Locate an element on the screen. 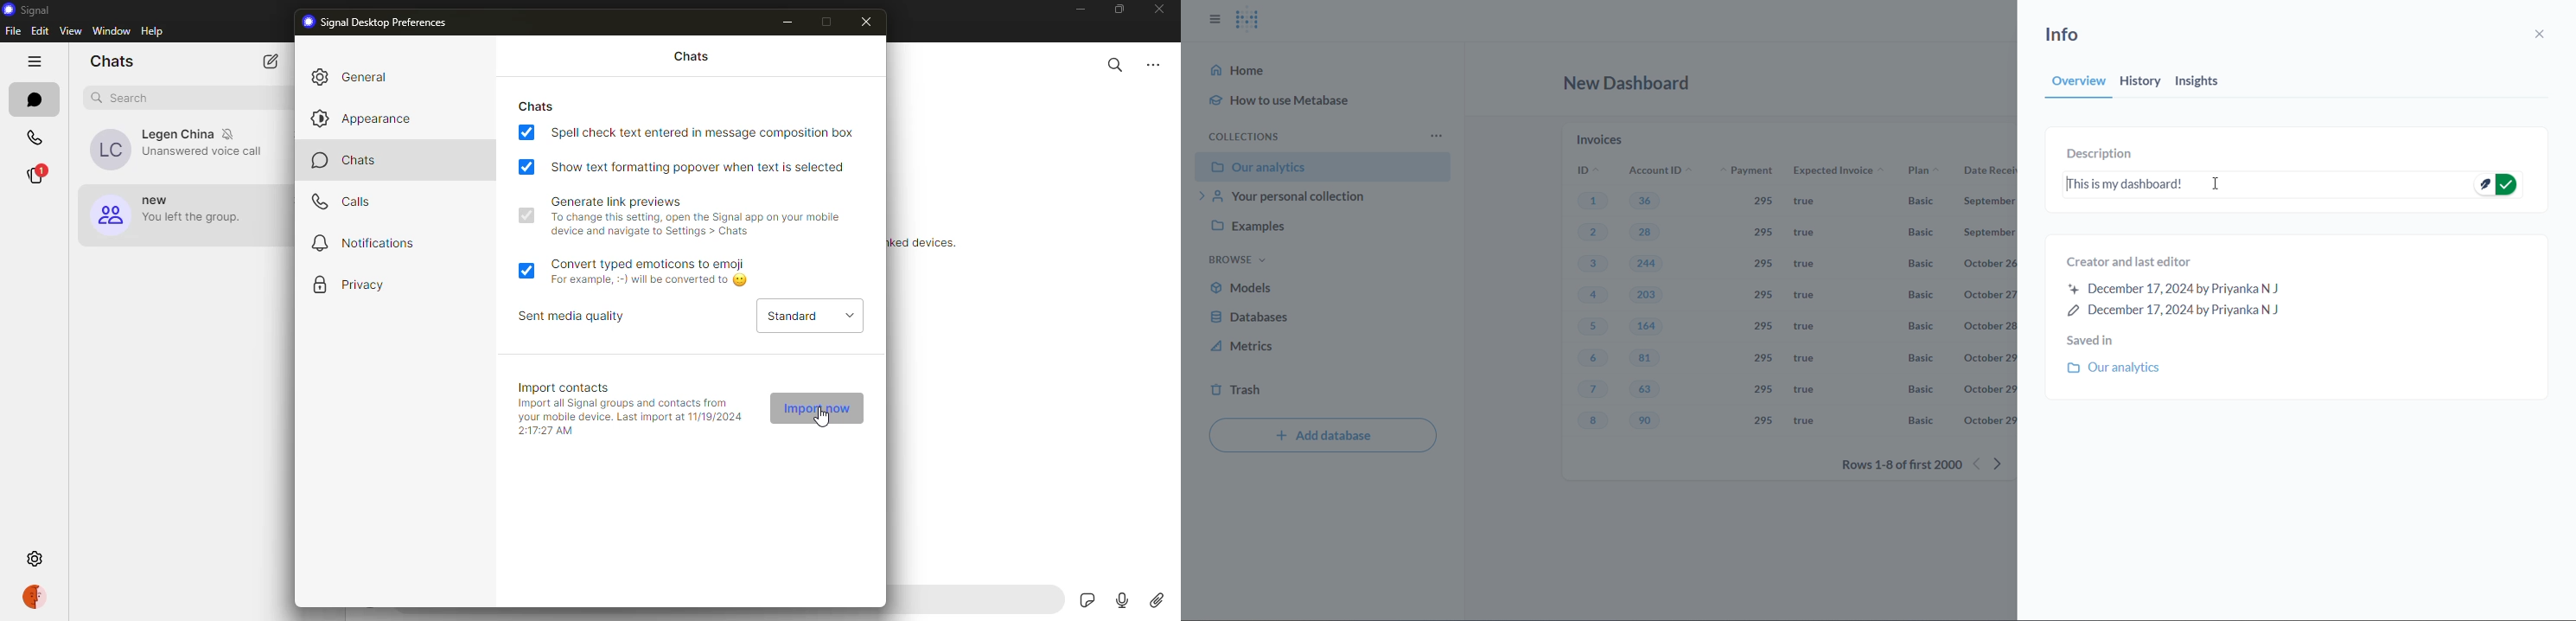  7 is located at coordinates (1592, 390).